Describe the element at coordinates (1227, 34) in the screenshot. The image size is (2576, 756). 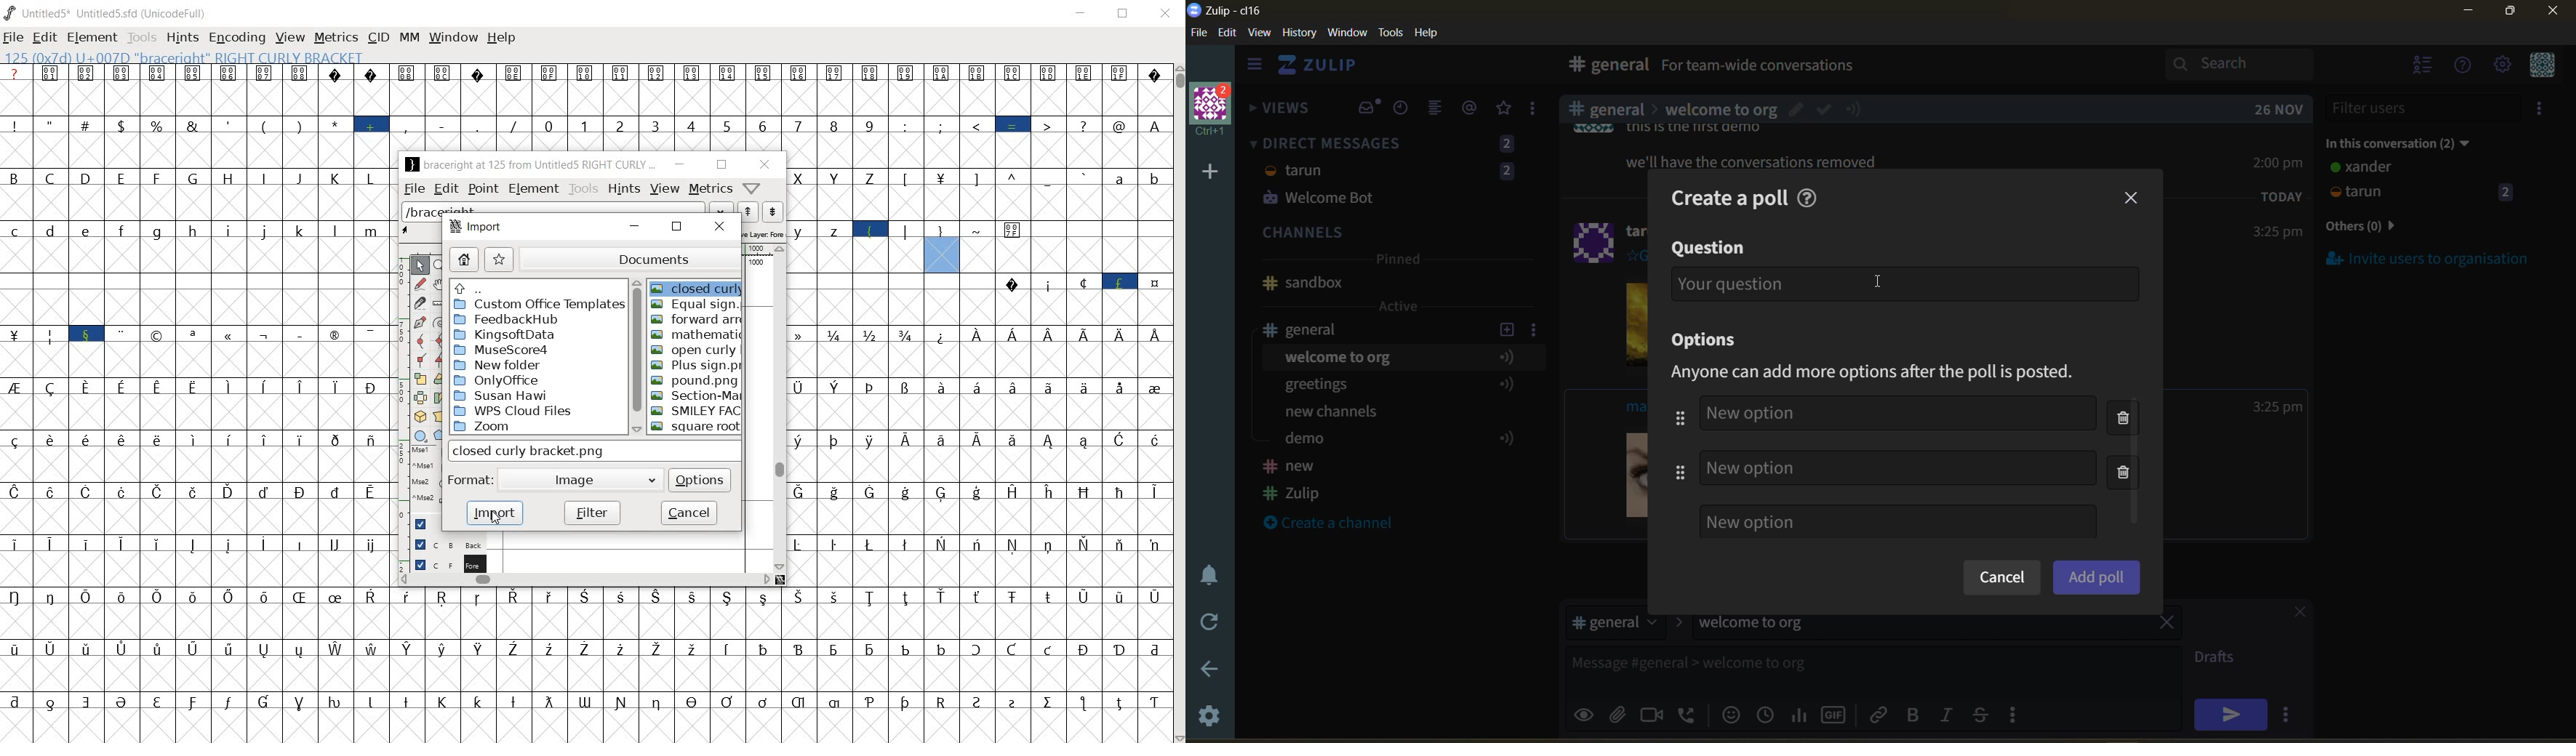
I see `edit` at that location.